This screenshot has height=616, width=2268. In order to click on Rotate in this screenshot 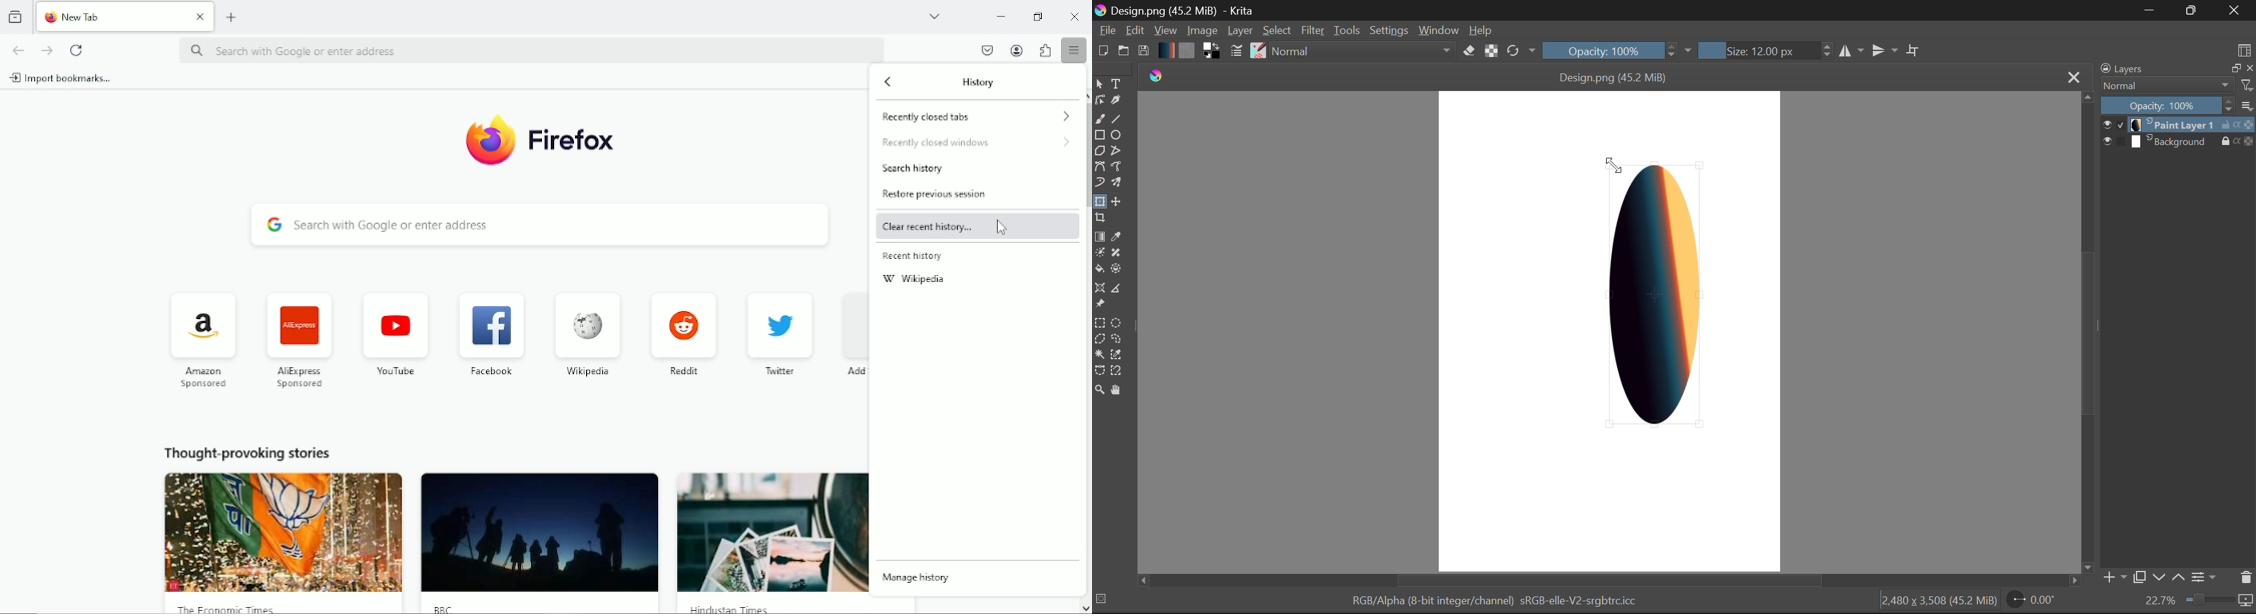, I will do `click(1523, 52)`.